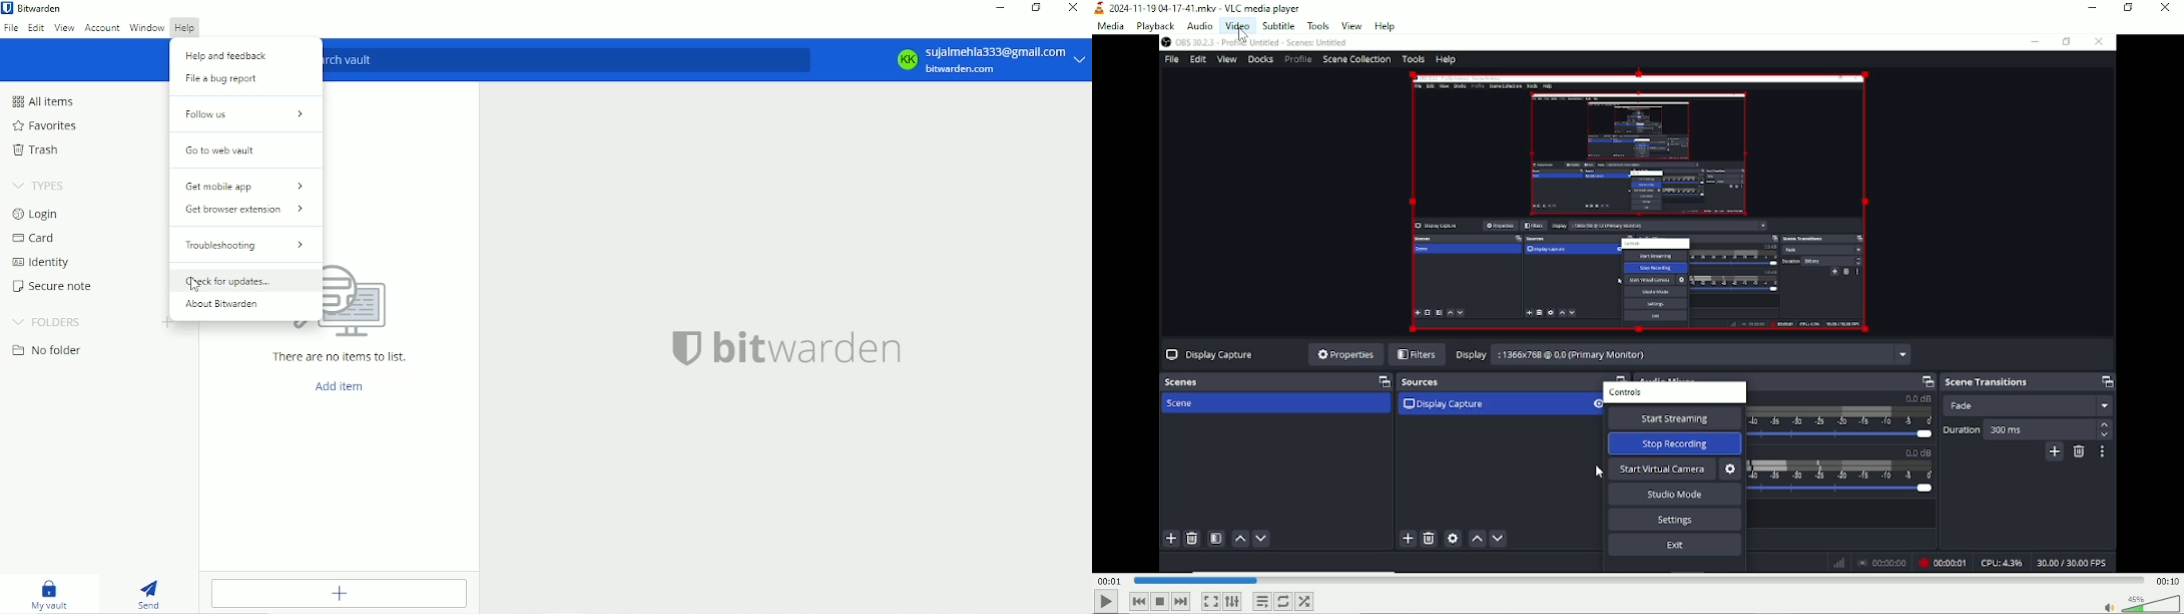 Image resolution: width=2184 pixels, height=616 pixels. What do you see at coordinates (1352, 24) in the screenshot?
I see `View` at bounding box center [1352, 24].